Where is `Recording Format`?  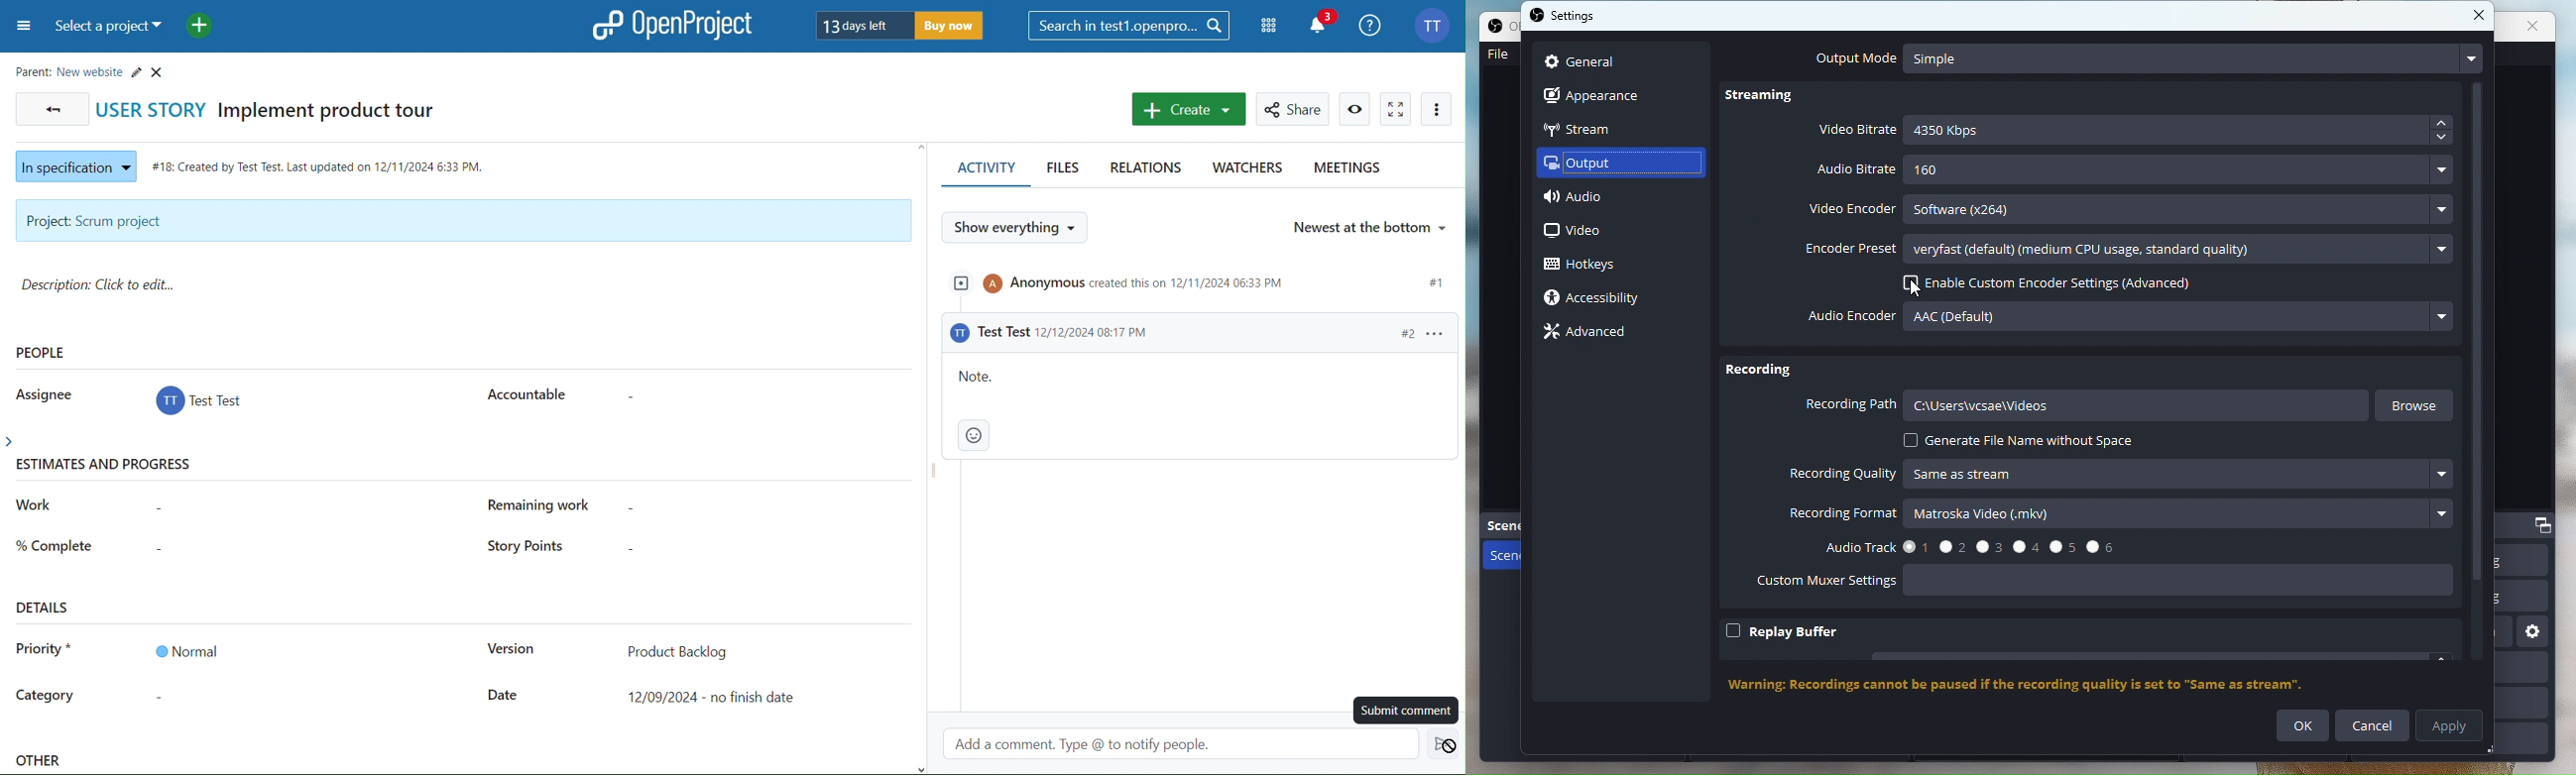 Recording Format is located at coordinates (2118, 514).